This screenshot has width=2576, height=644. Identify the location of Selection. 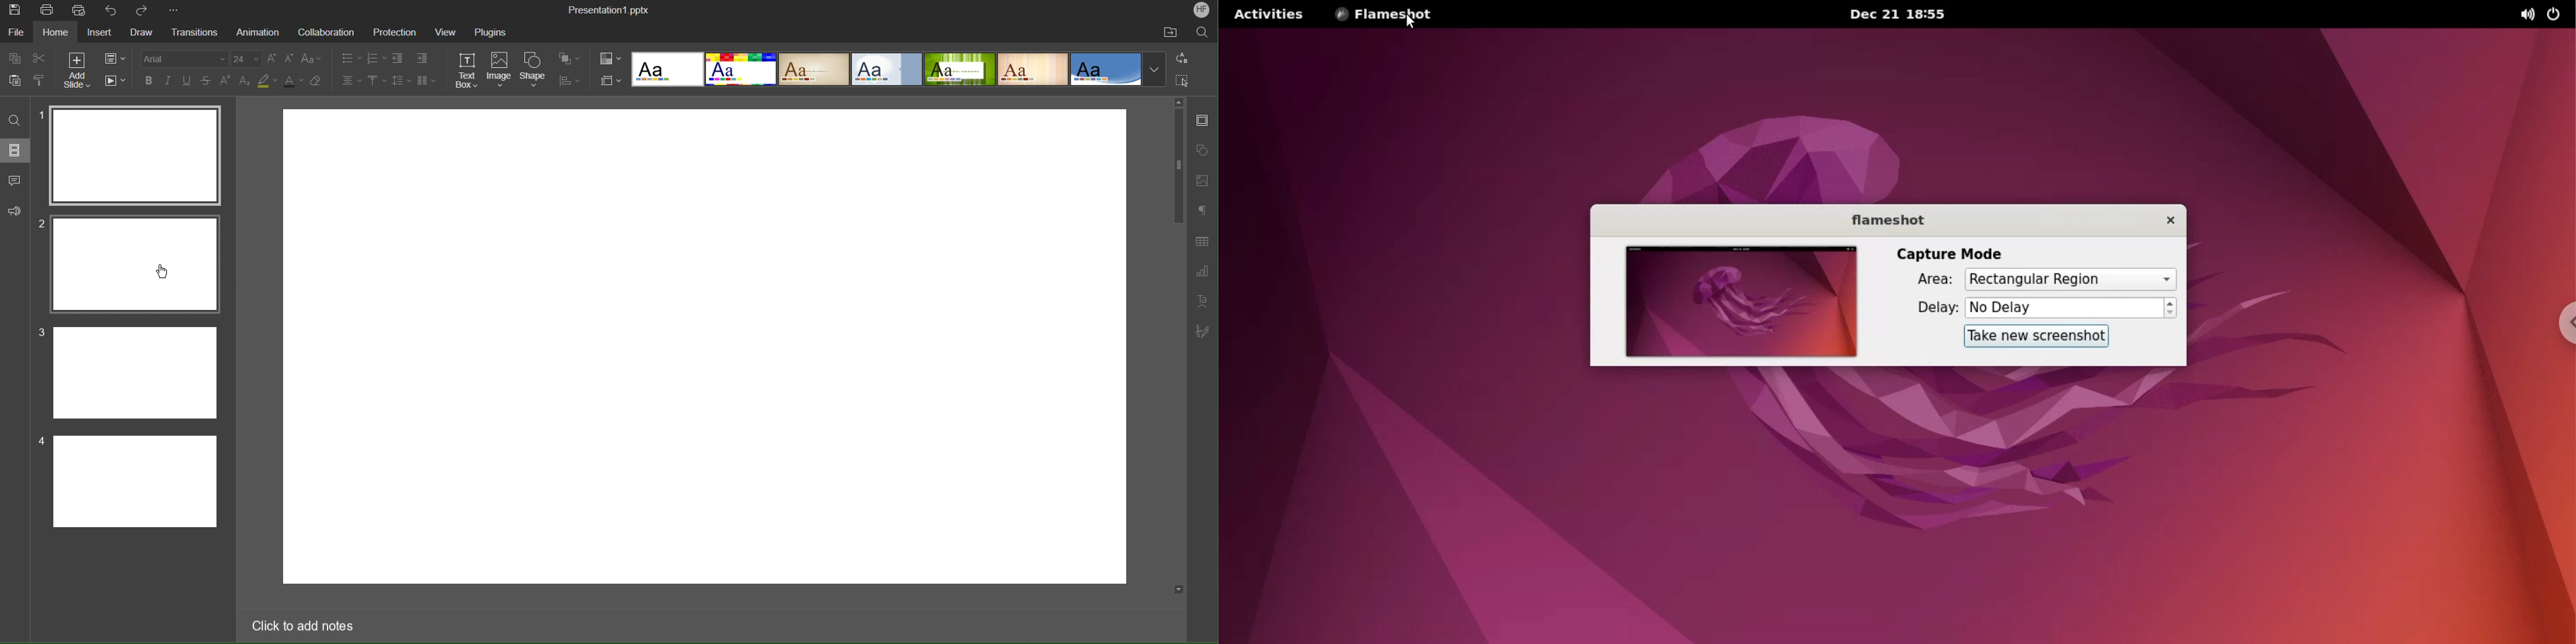
(1182, 81).